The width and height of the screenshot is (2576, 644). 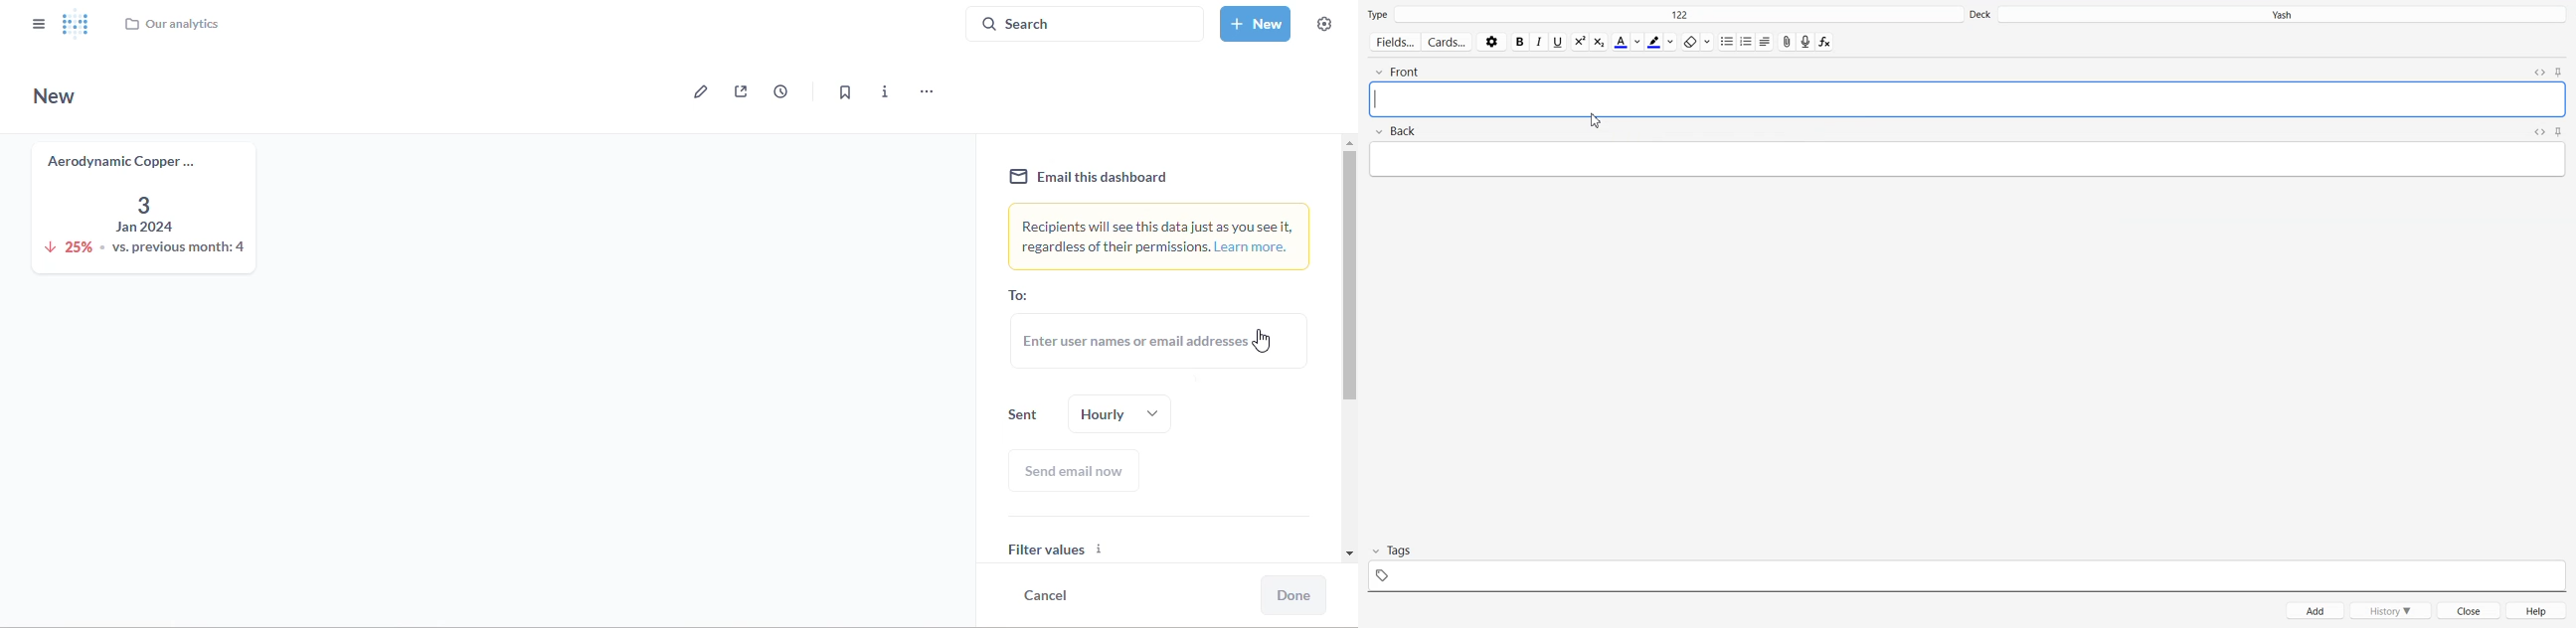 I want to click on Erase Format, so click(x=1696, y=42).